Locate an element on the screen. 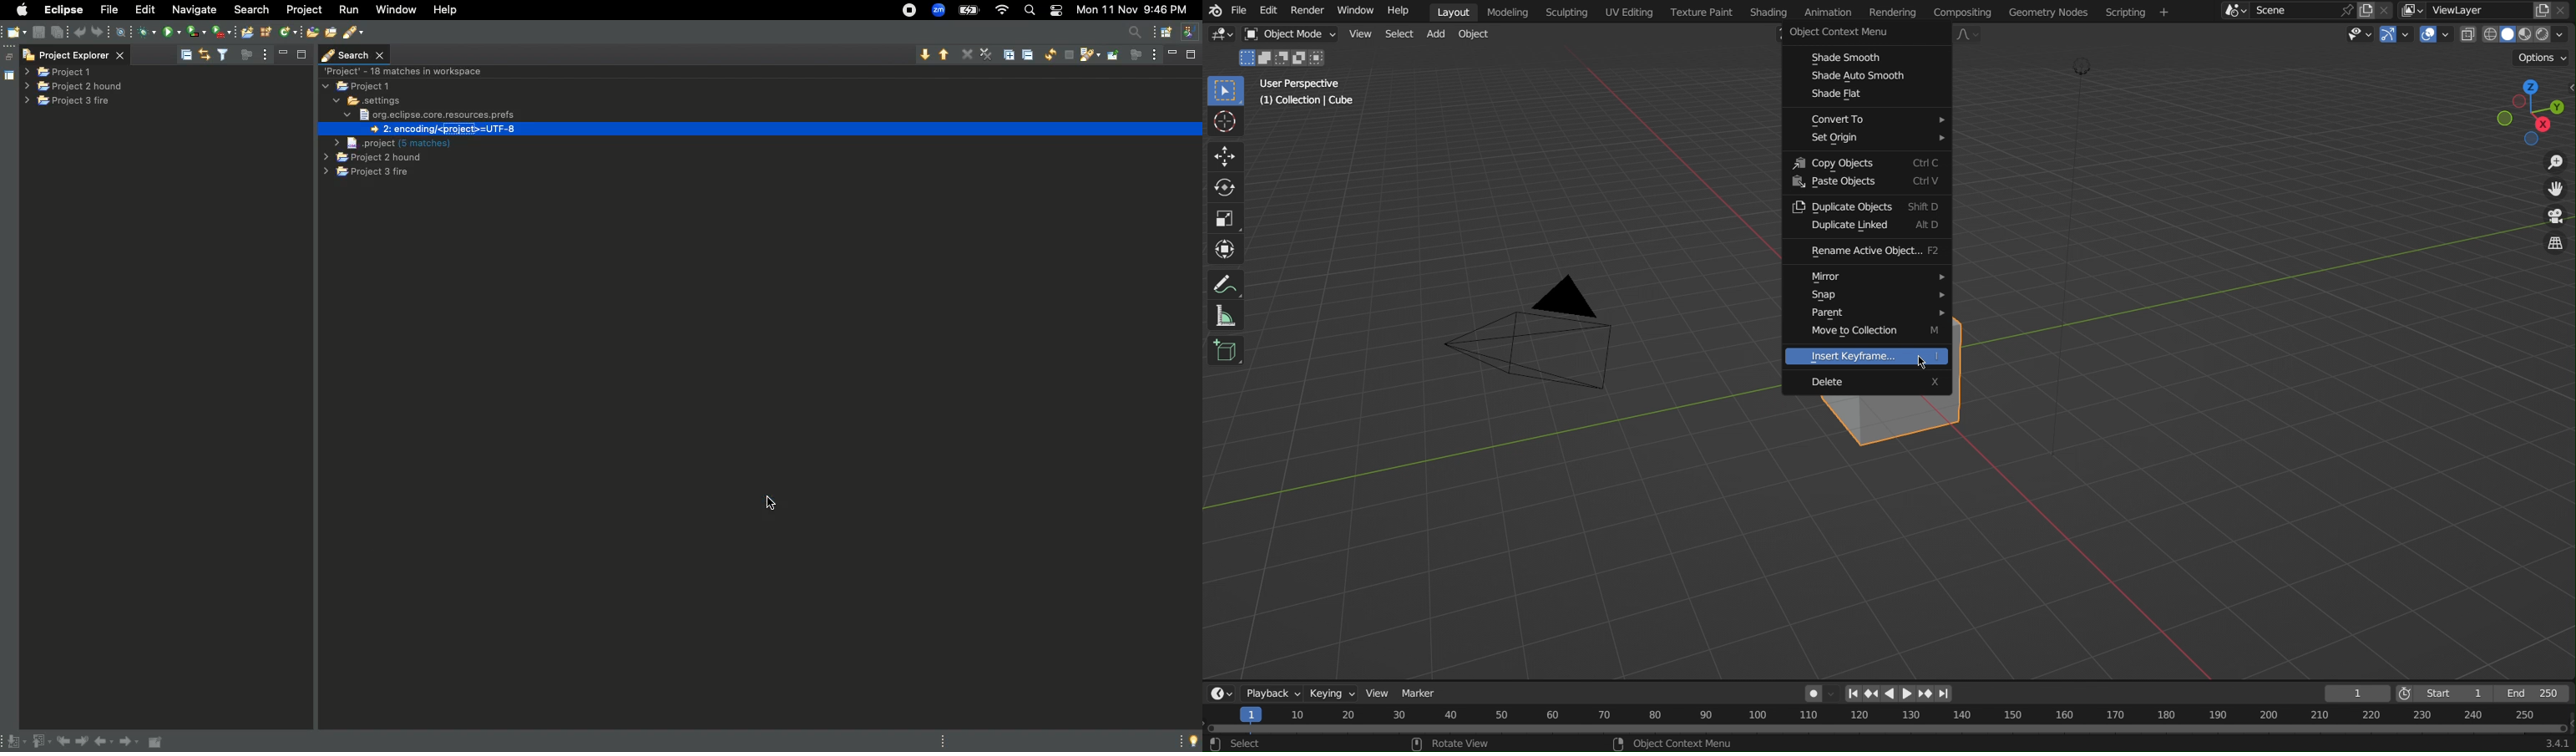  merge with no common thing is located at coordinates (1302, 57).